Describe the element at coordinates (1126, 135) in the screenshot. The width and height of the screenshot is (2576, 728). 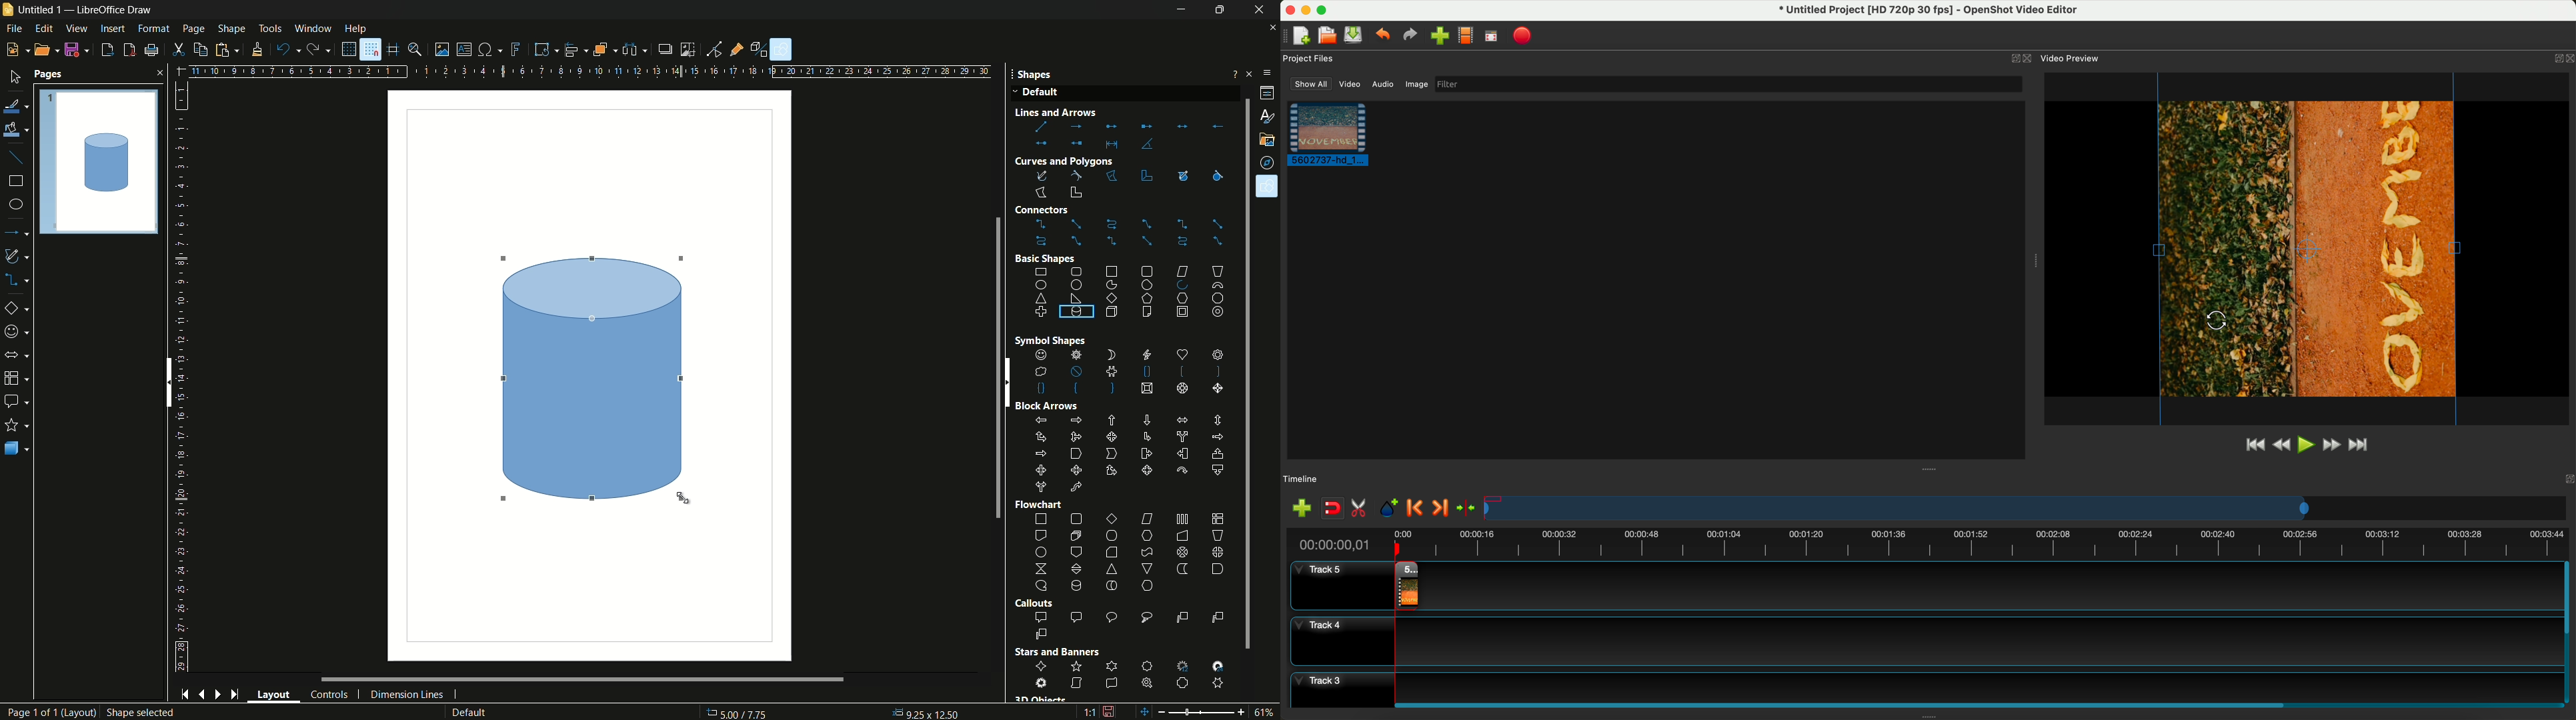
I see `lines and arrows` at that location.